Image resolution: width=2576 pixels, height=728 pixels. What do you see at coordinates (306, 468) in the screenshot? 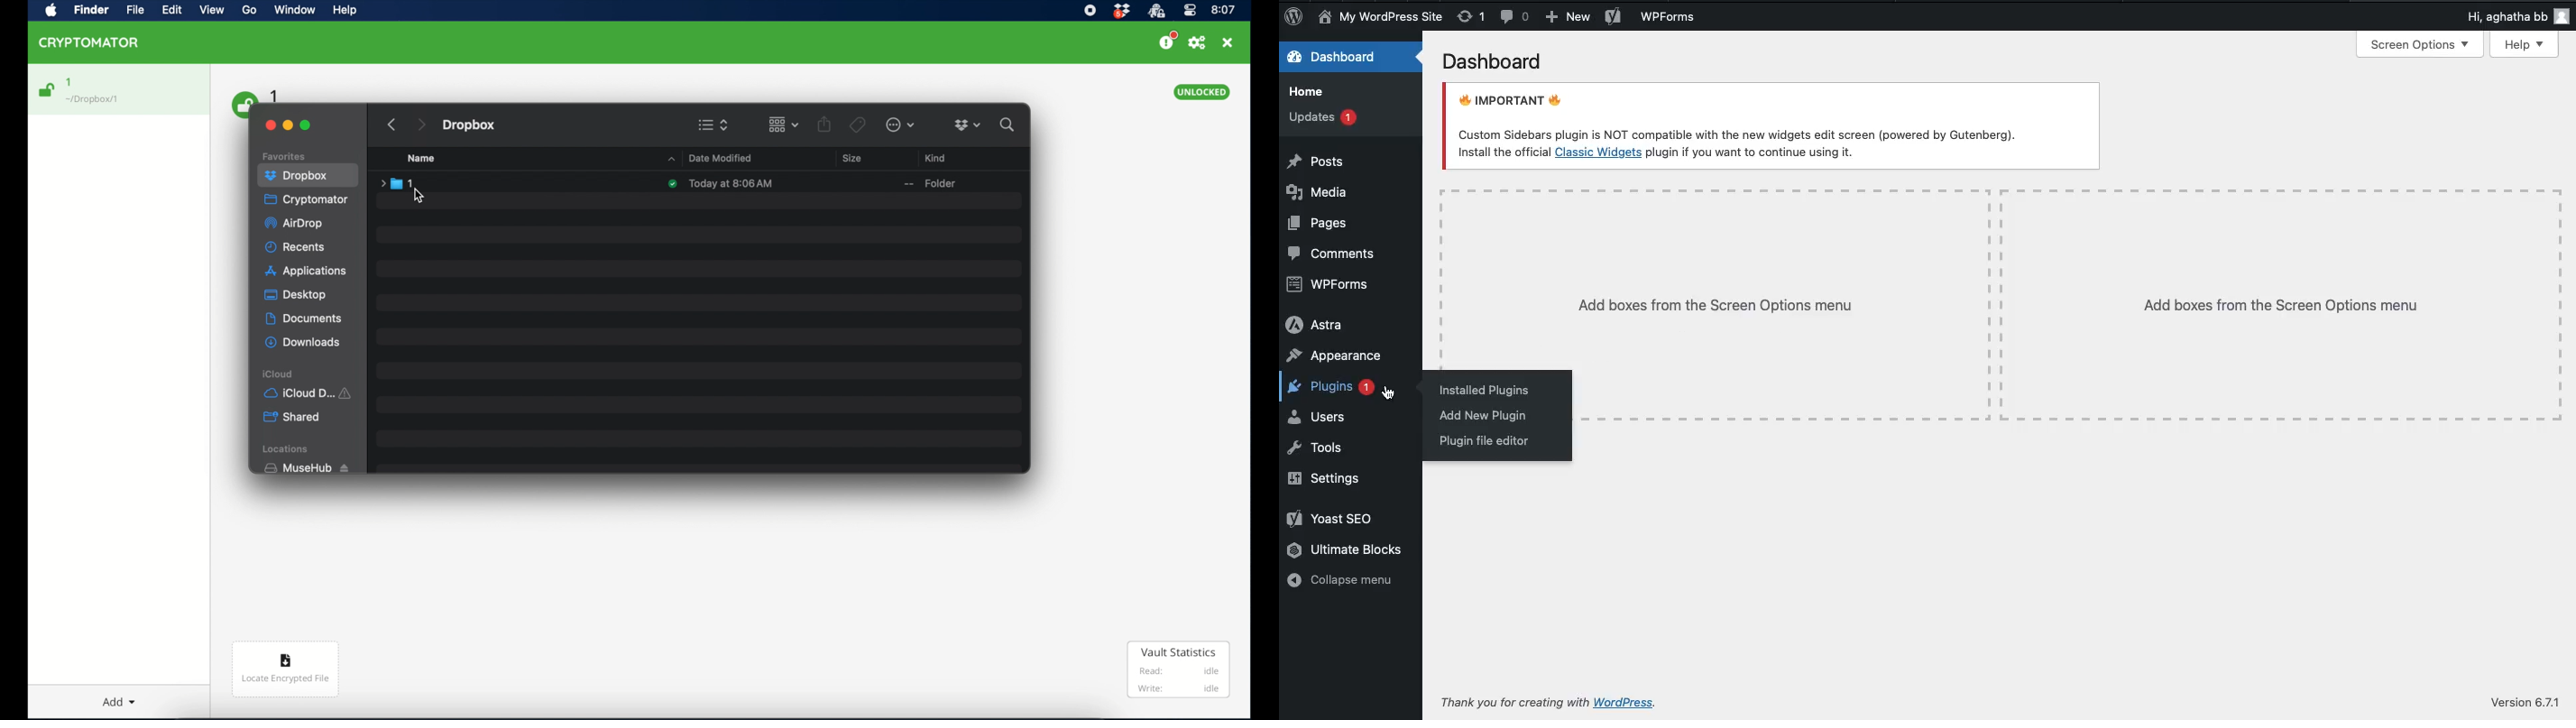
I see `musehub` at bounding box center [306, 468].